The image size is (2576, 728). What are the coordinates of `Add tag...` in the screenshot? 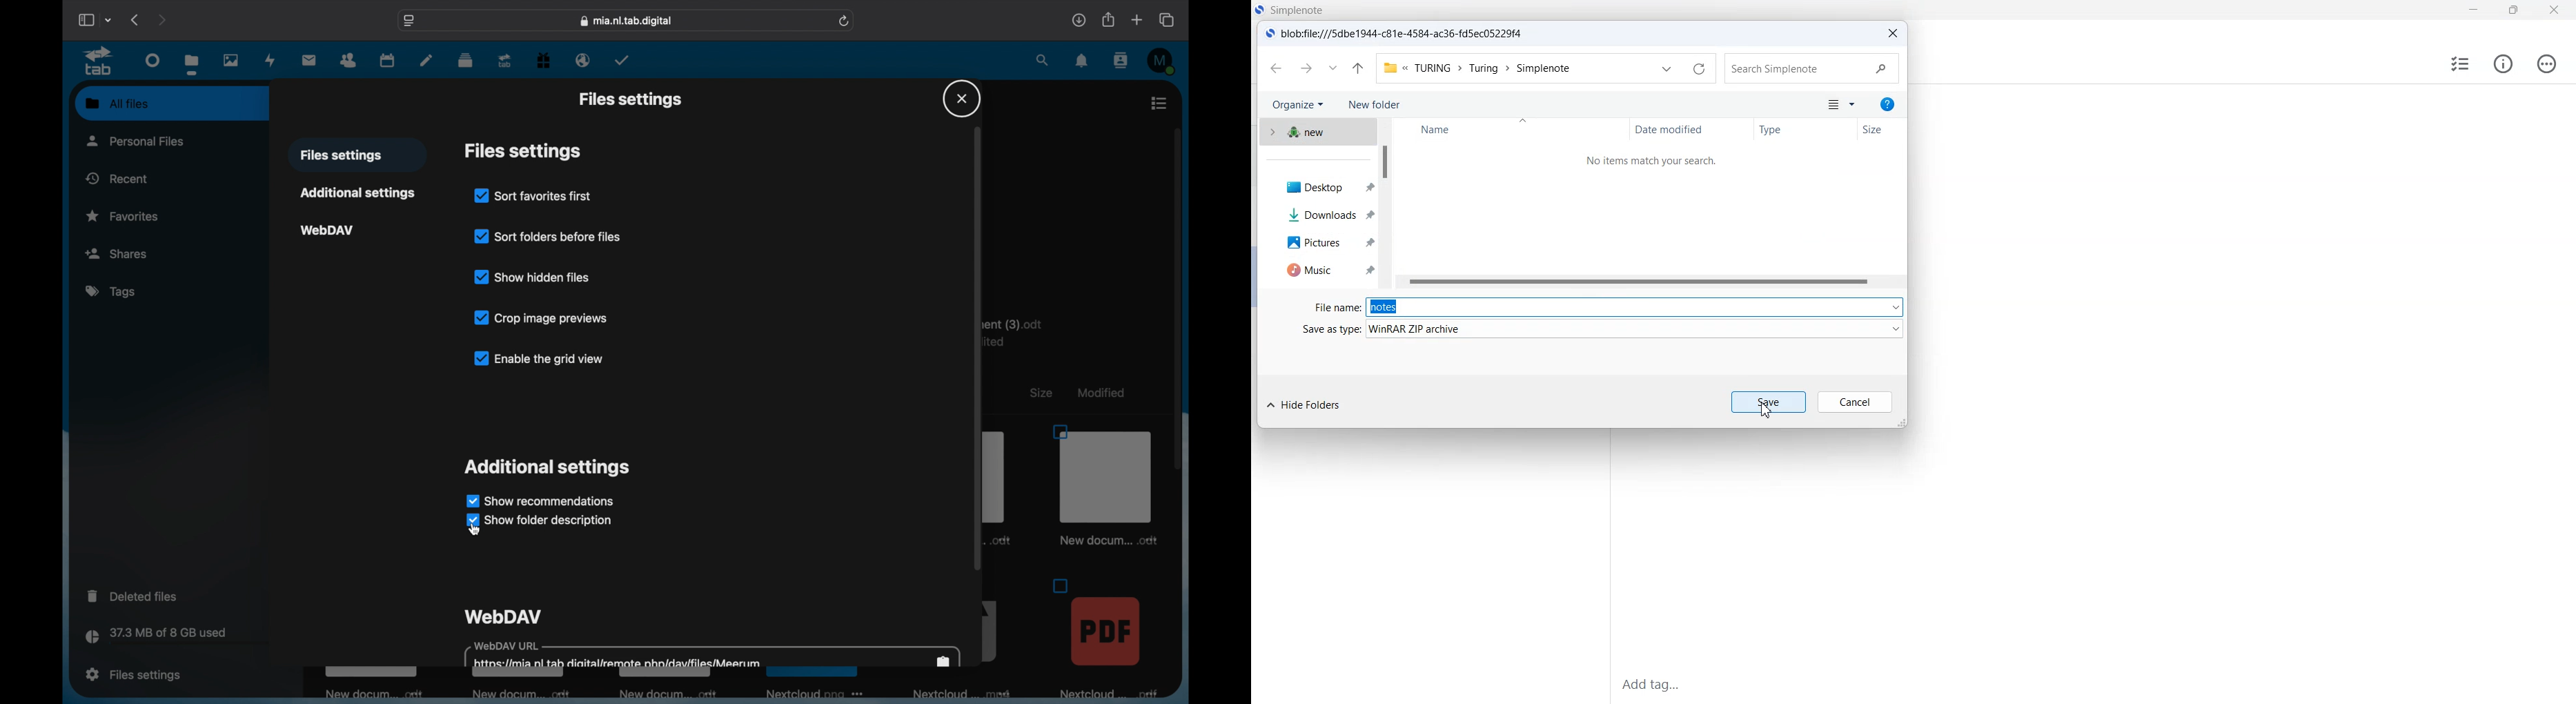 It's located at (1662, 683).